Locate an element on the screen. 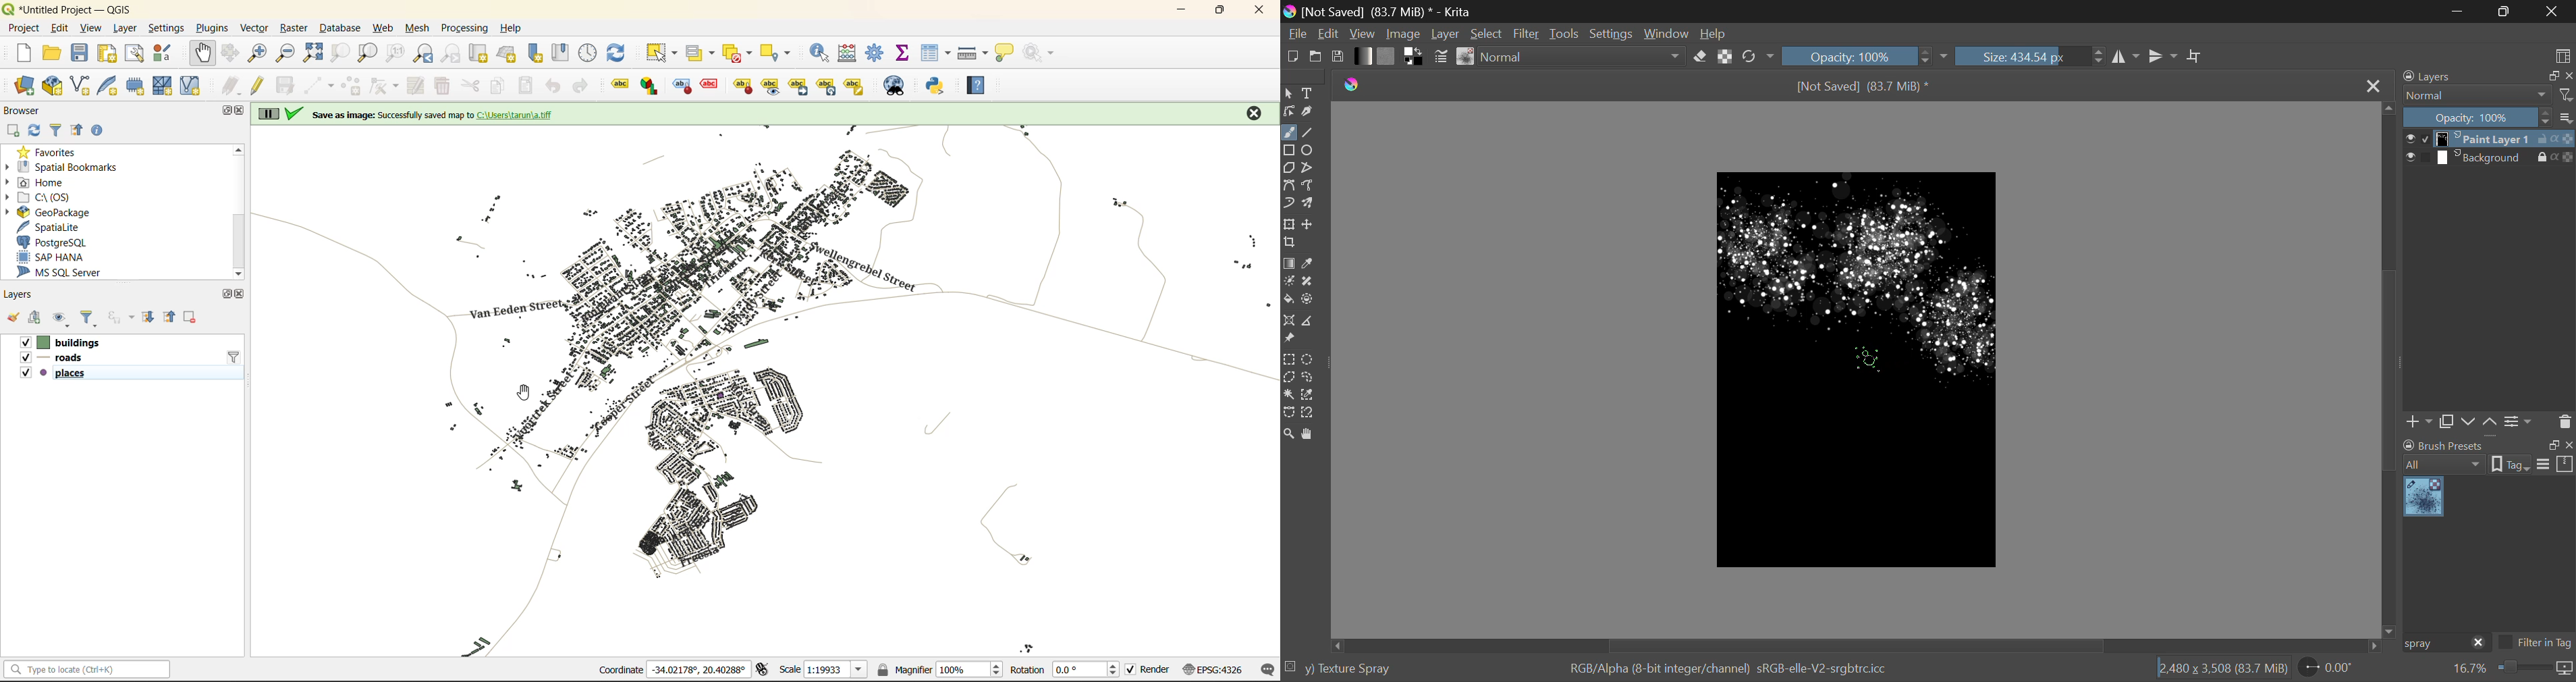 This screenshot has height=700, width=2576. database is located at coordinates (339, 29).